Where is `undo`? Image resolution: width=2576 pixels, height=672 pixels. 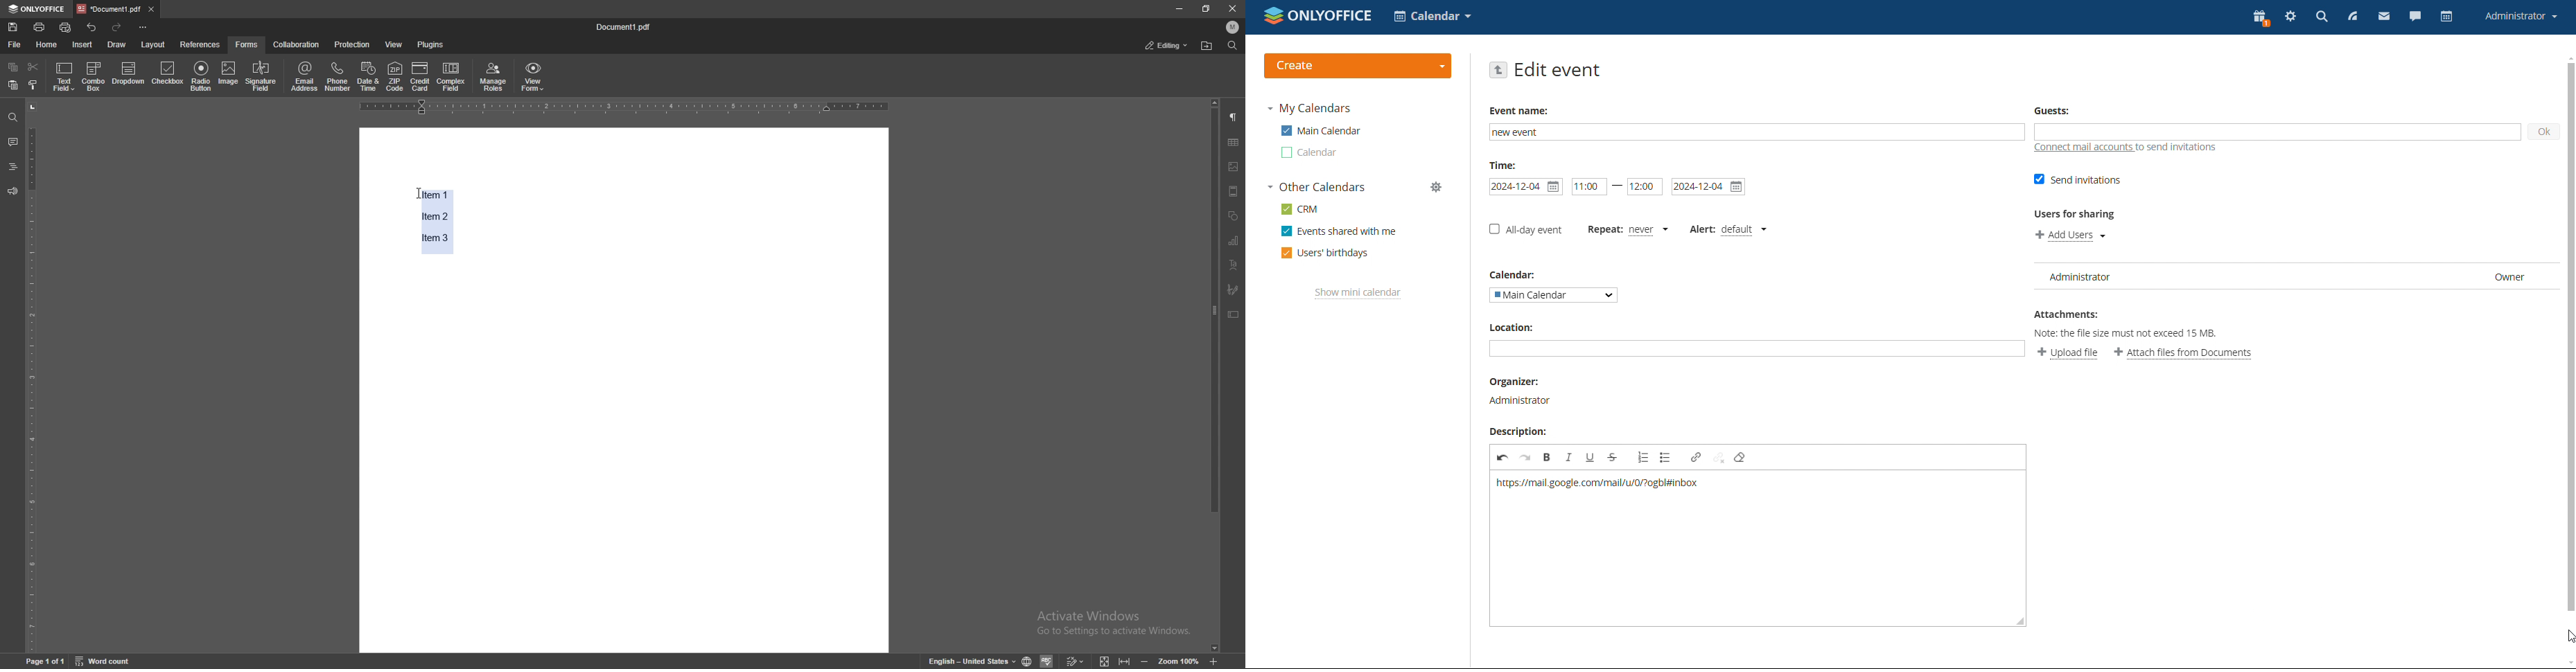 undo is located at coordinates (91, 27).